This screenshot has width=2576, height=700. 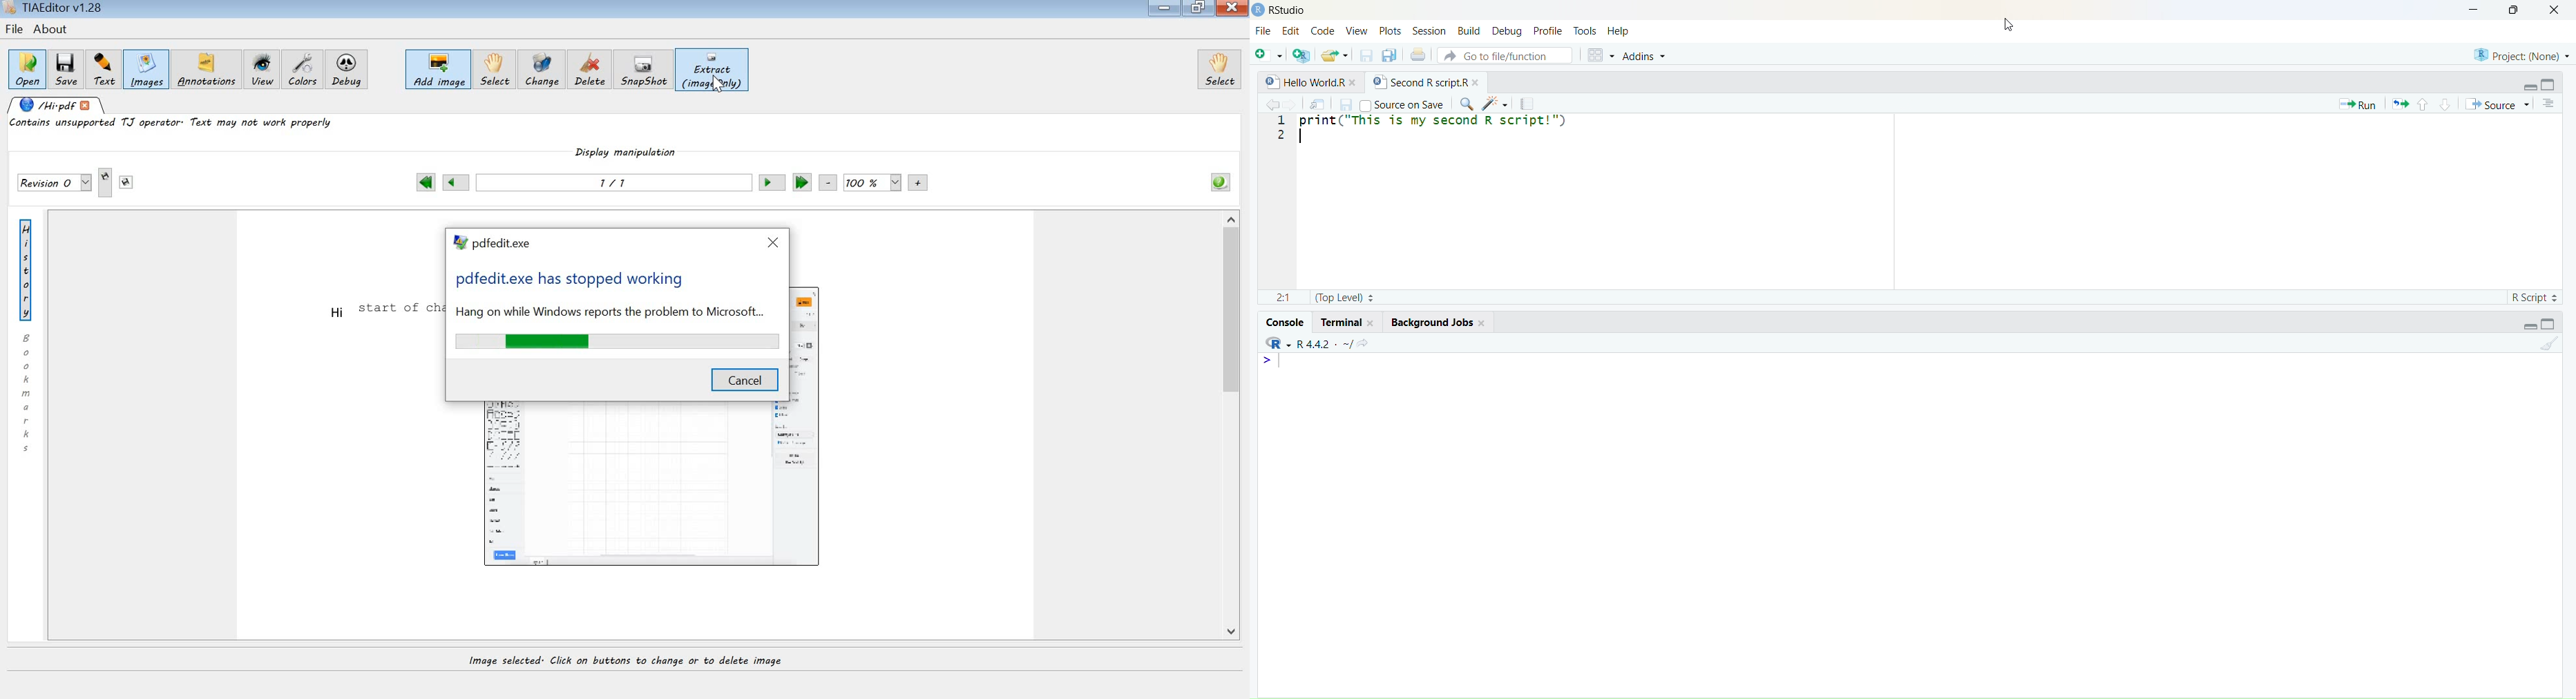 What do you see at coordinates (1645, 56) in the screenshot?
I see `Addins` at bounding box center [1645, 56].